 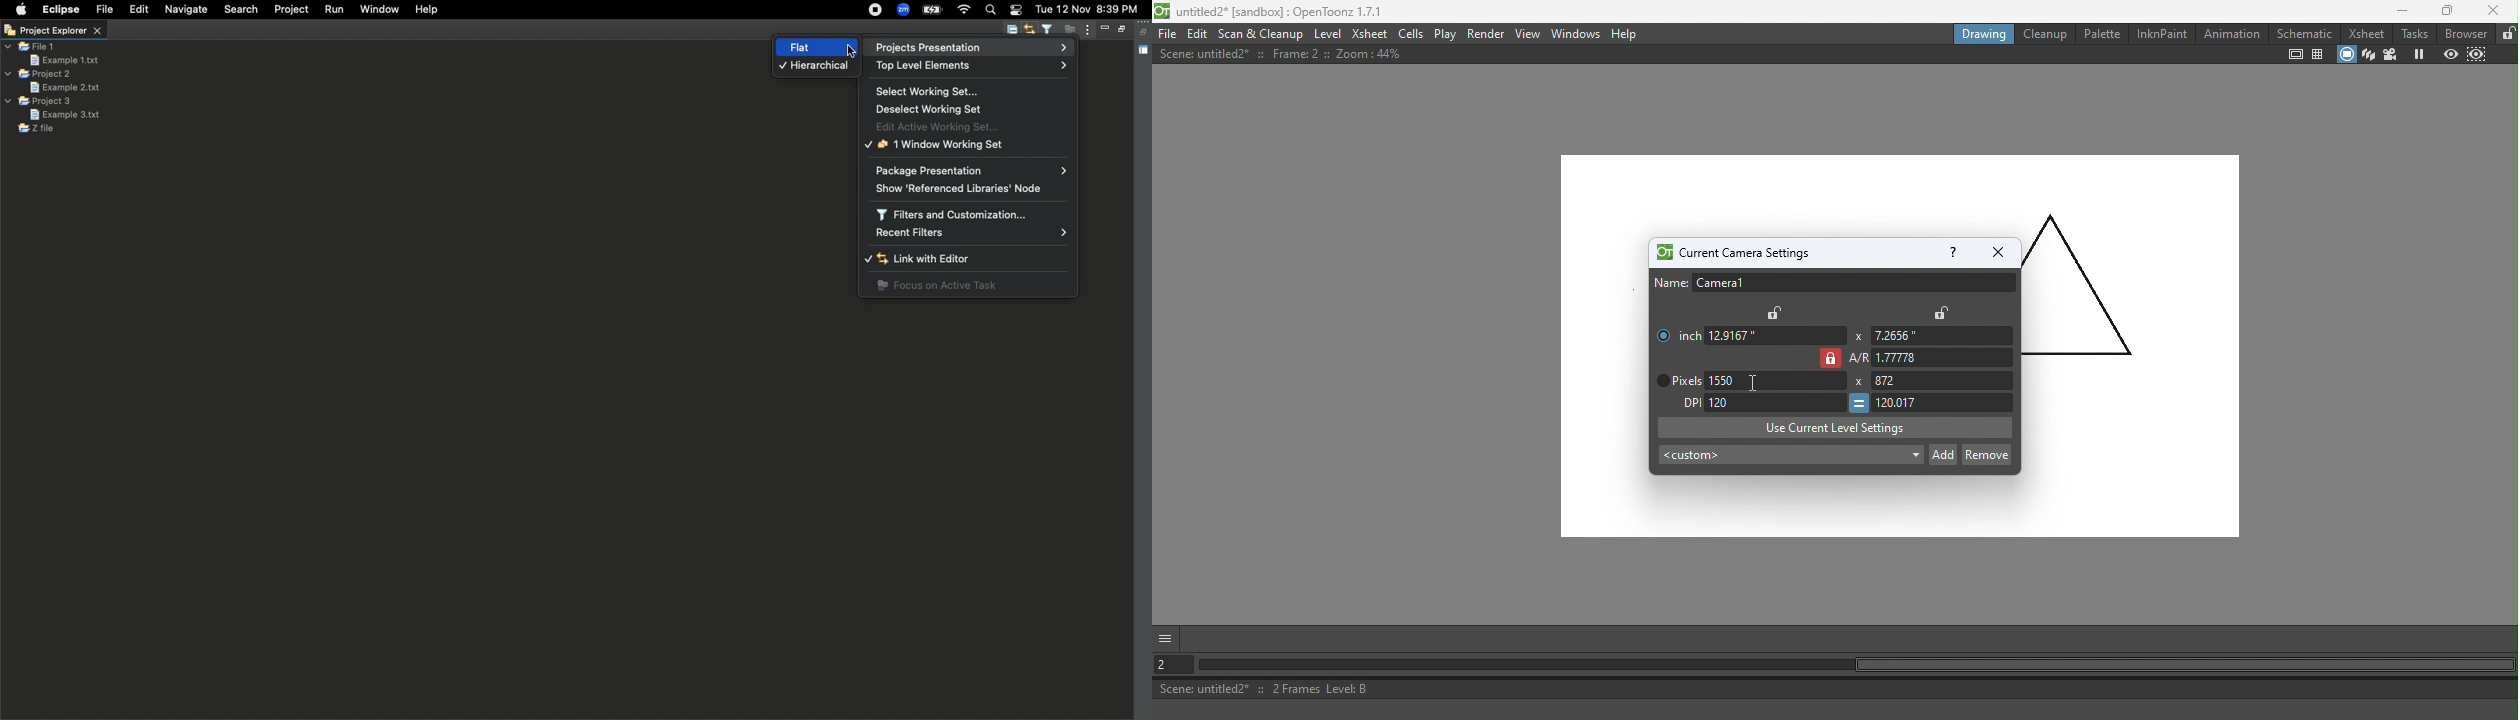 What do you see at coordinates (2043, 33) in the screenshot?
I see `Cleanup` at bounding box center [2043, 33].